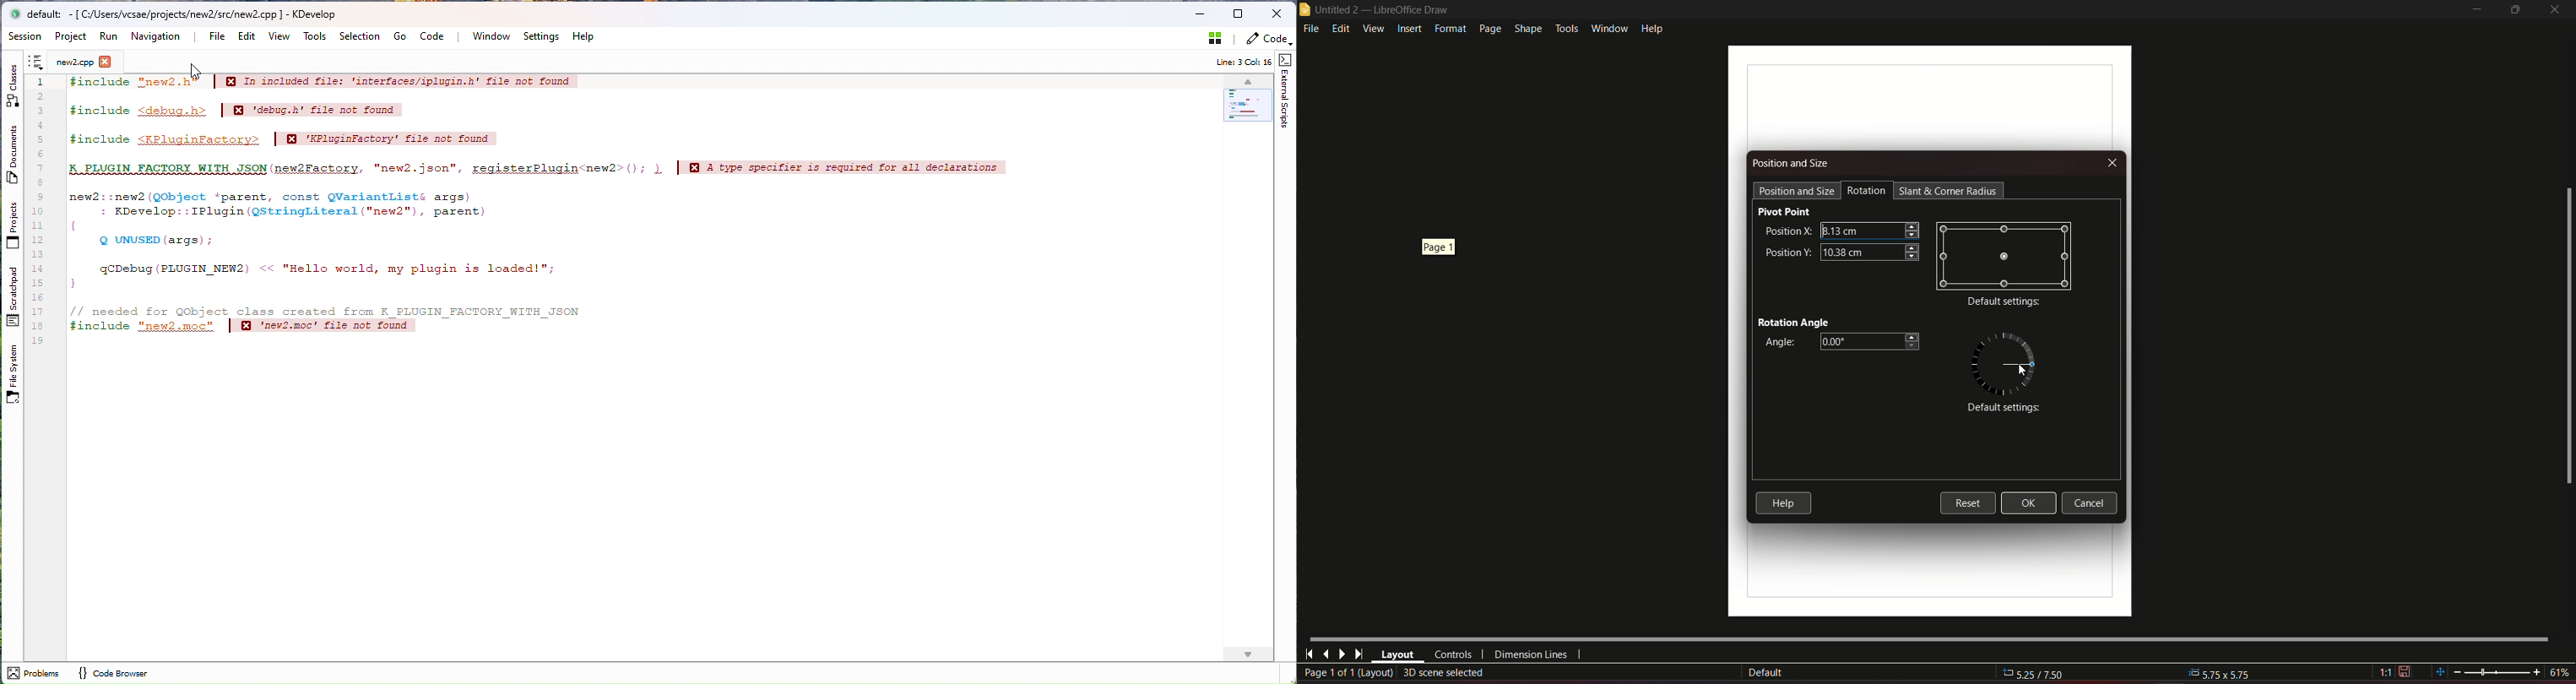  Describe the element at coordinates (2515, 10) in the screenshot. I see `minimize/maximize` at that location.